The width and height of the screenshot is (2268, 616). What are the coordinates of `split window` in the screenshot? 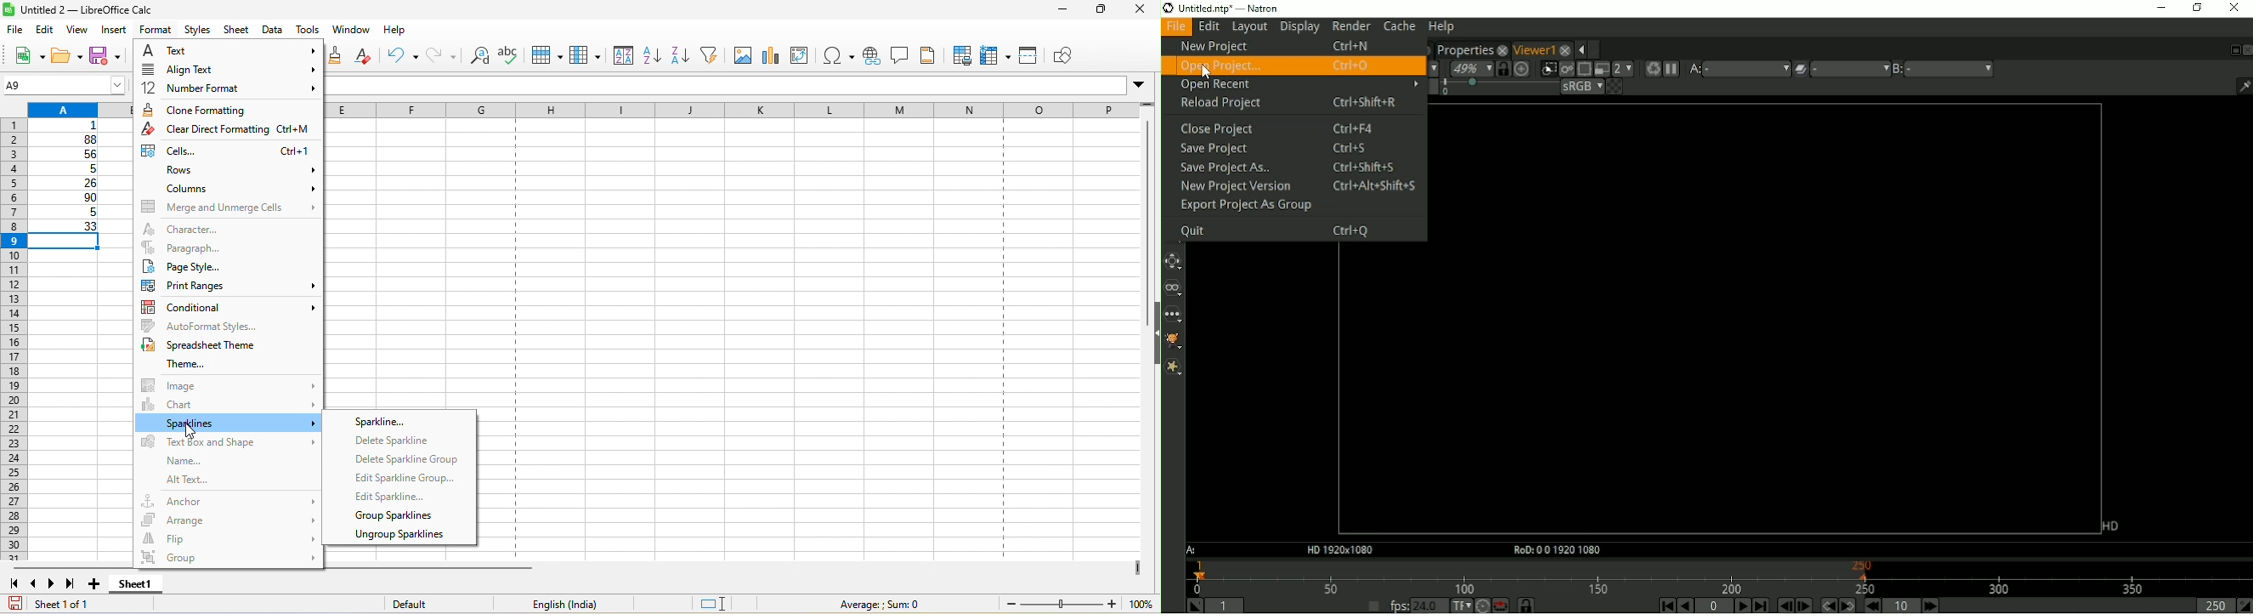 It's located at (1029, 56).